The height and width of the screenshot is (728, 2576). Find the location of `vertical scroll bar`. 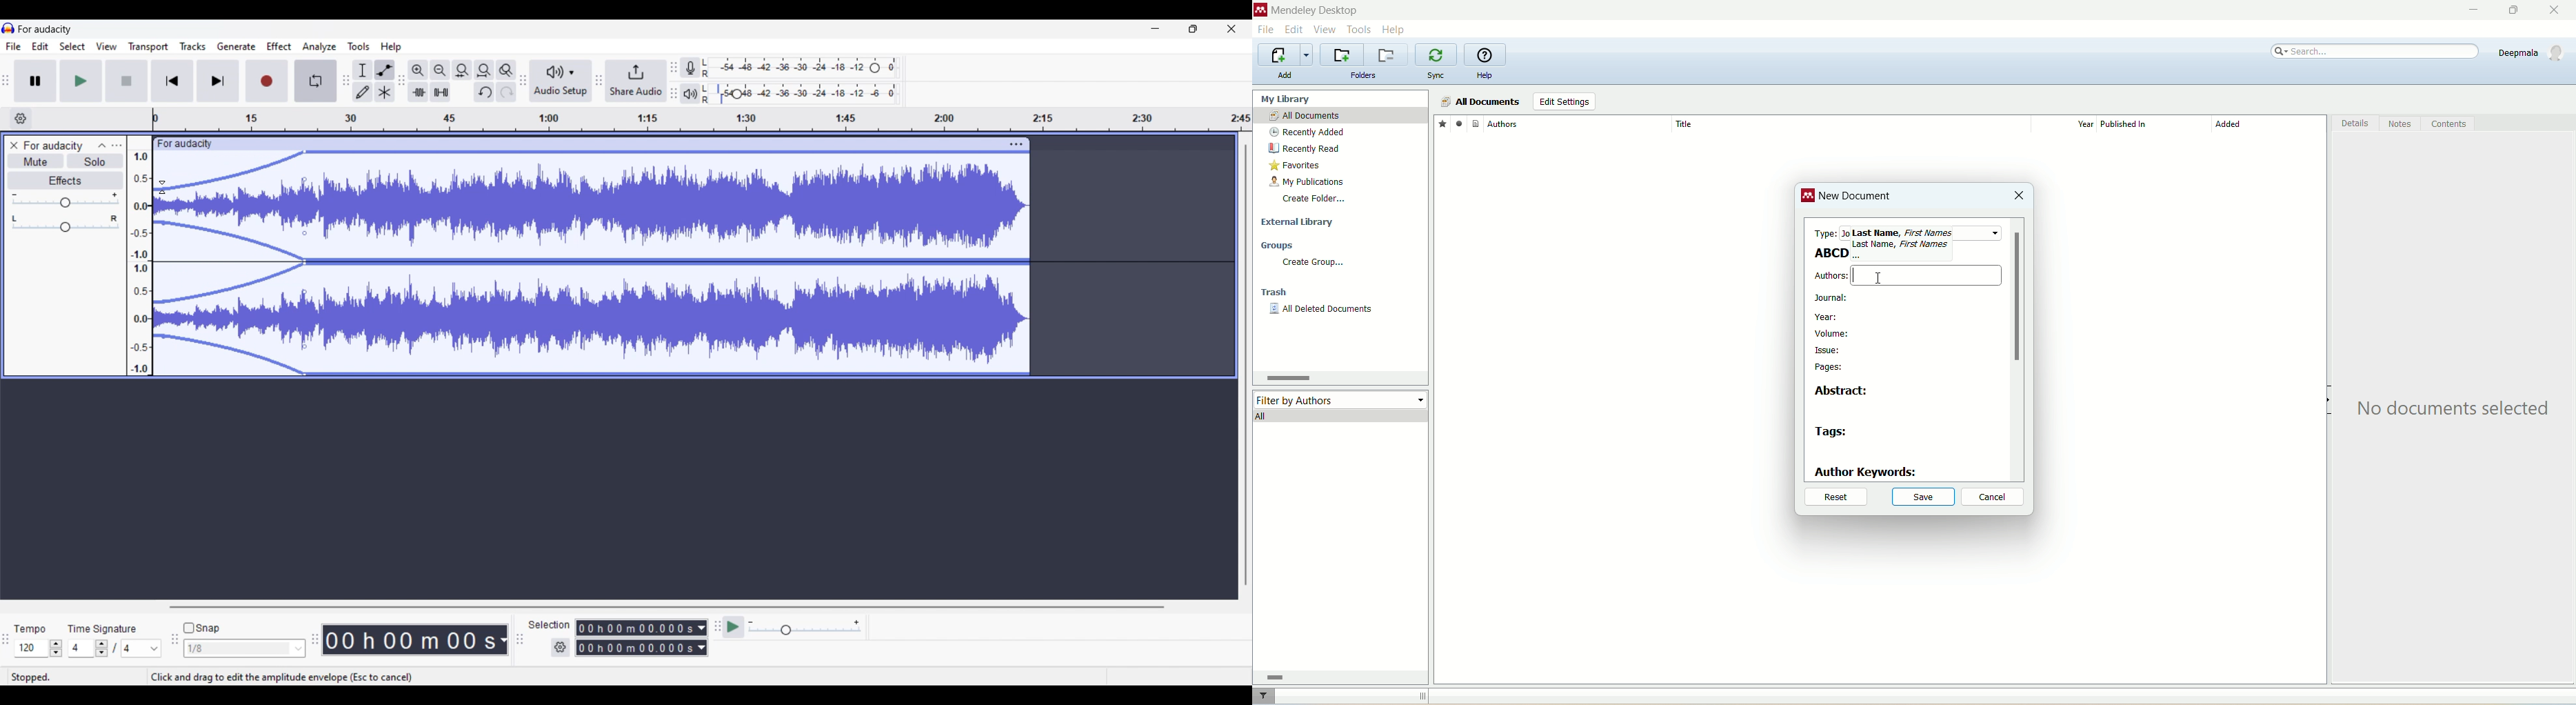

vertical scroll bar is located at coordinates (2017, 350).